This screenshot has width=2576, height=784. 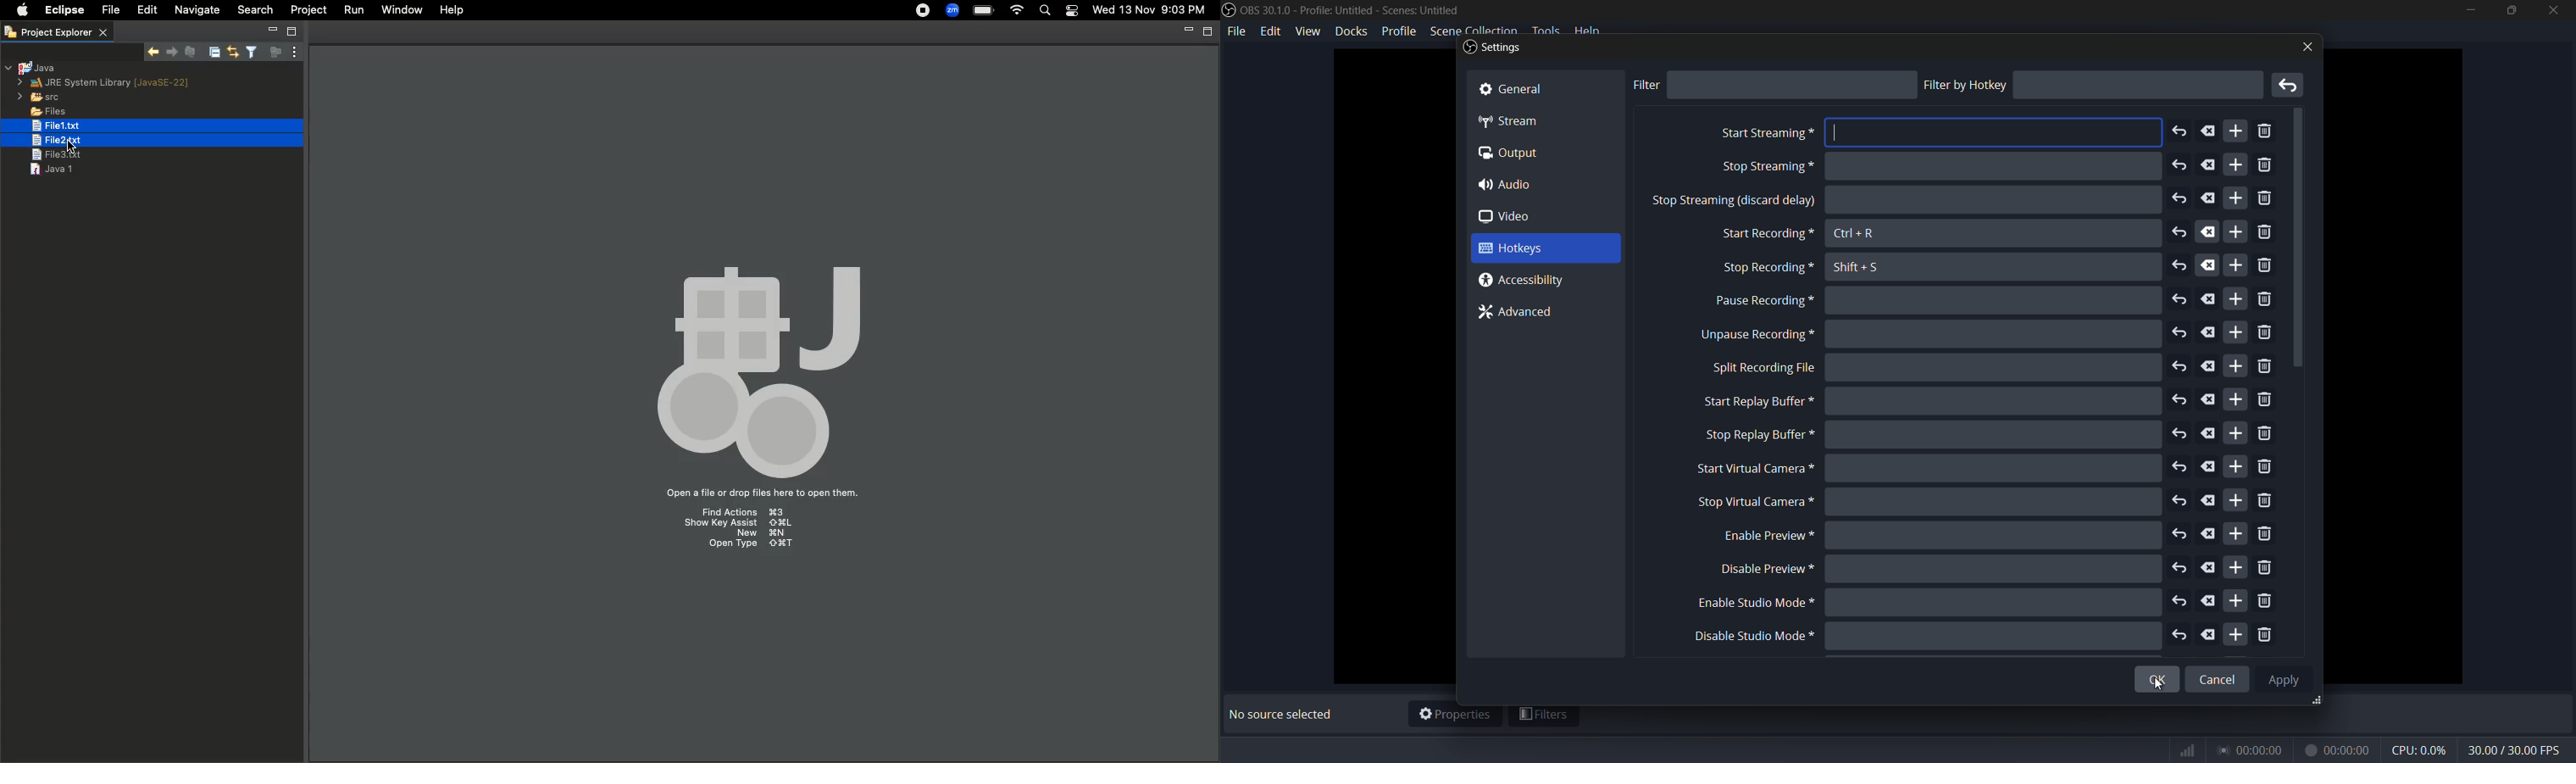 What do you see at coordinates (1986, 131) in the screenshot?
I see `input area` at bounding box center [1986, 131].